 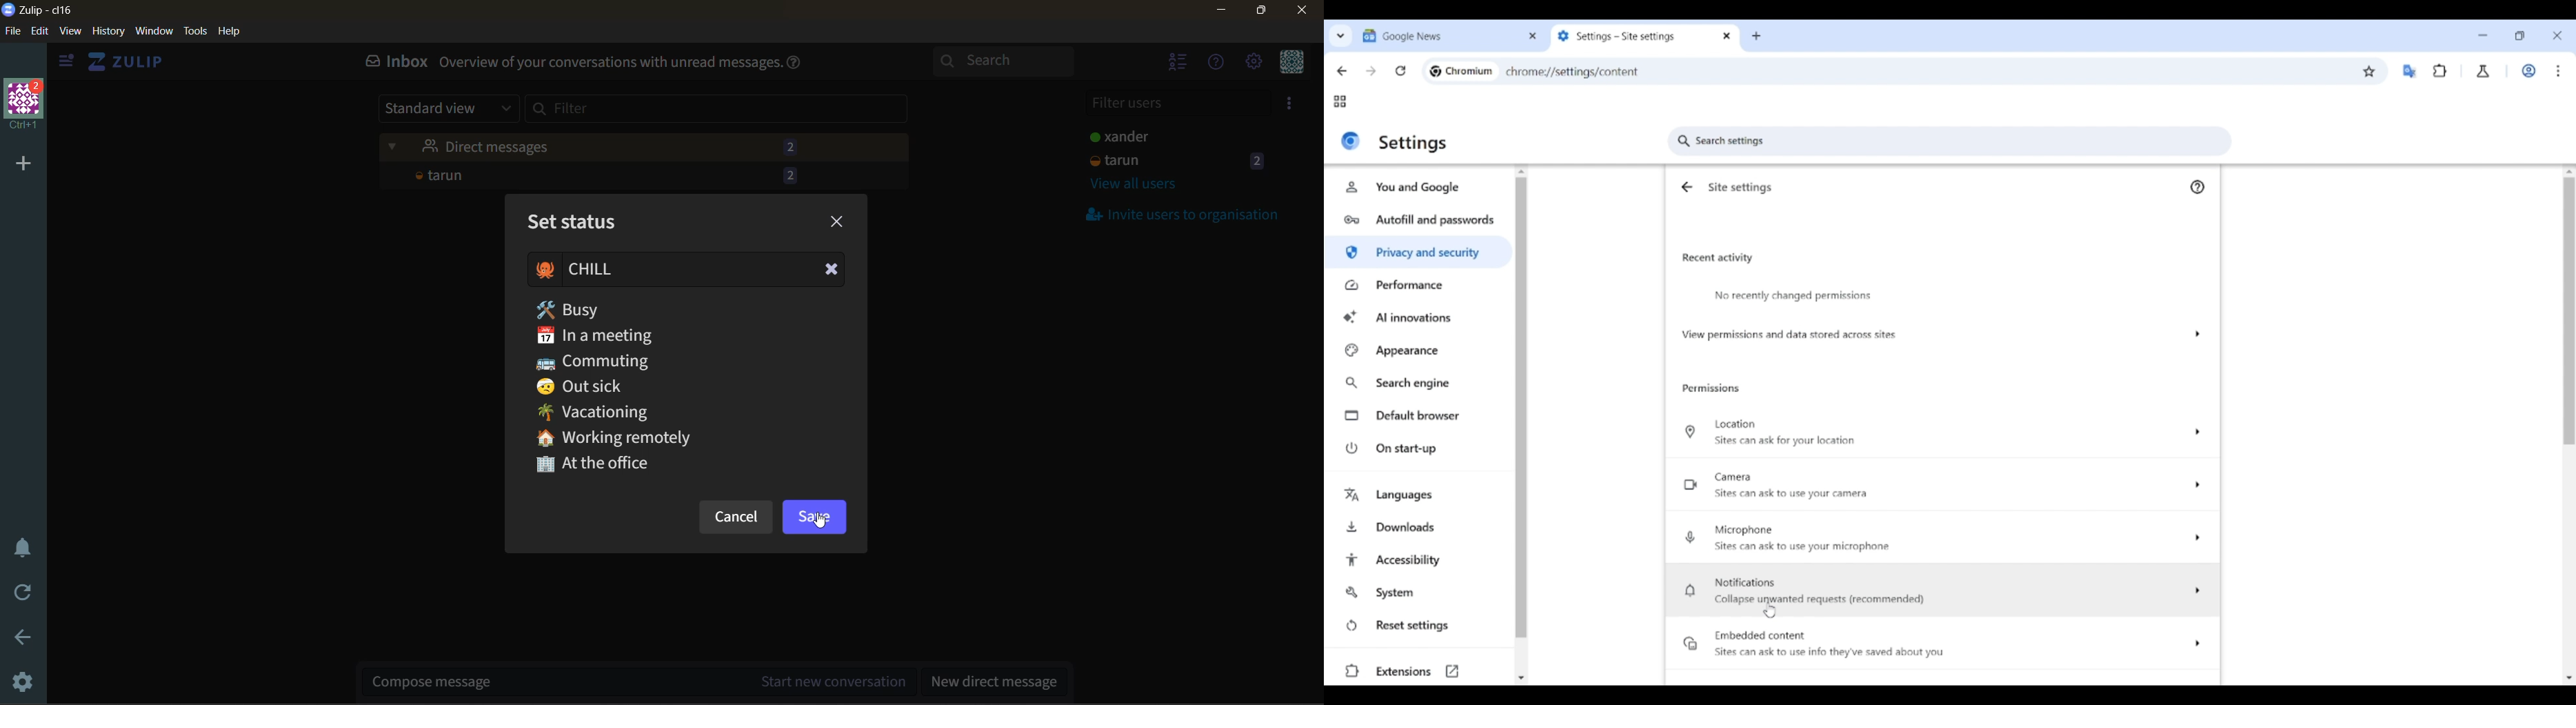 What do you see at coordinates (1420, 525) in the screenshot?
I see `Downloads` at bounding box center [1420, 525].